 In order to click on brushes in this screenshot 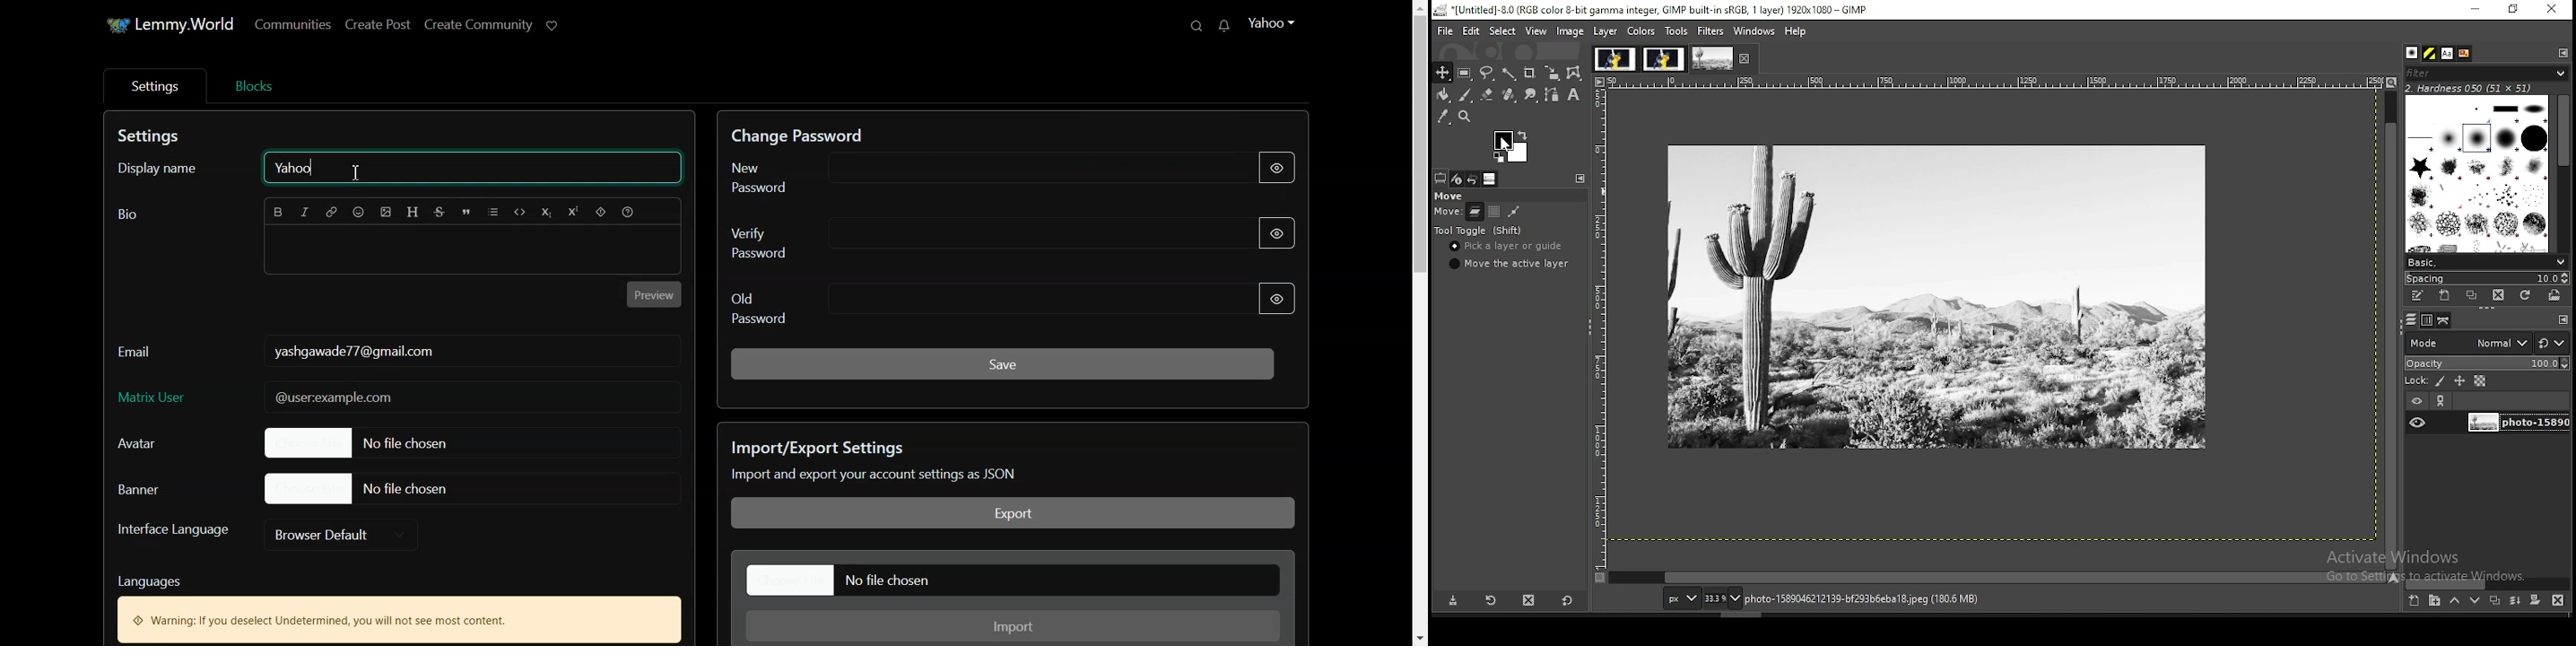, I will do `click(2414, 53)`.